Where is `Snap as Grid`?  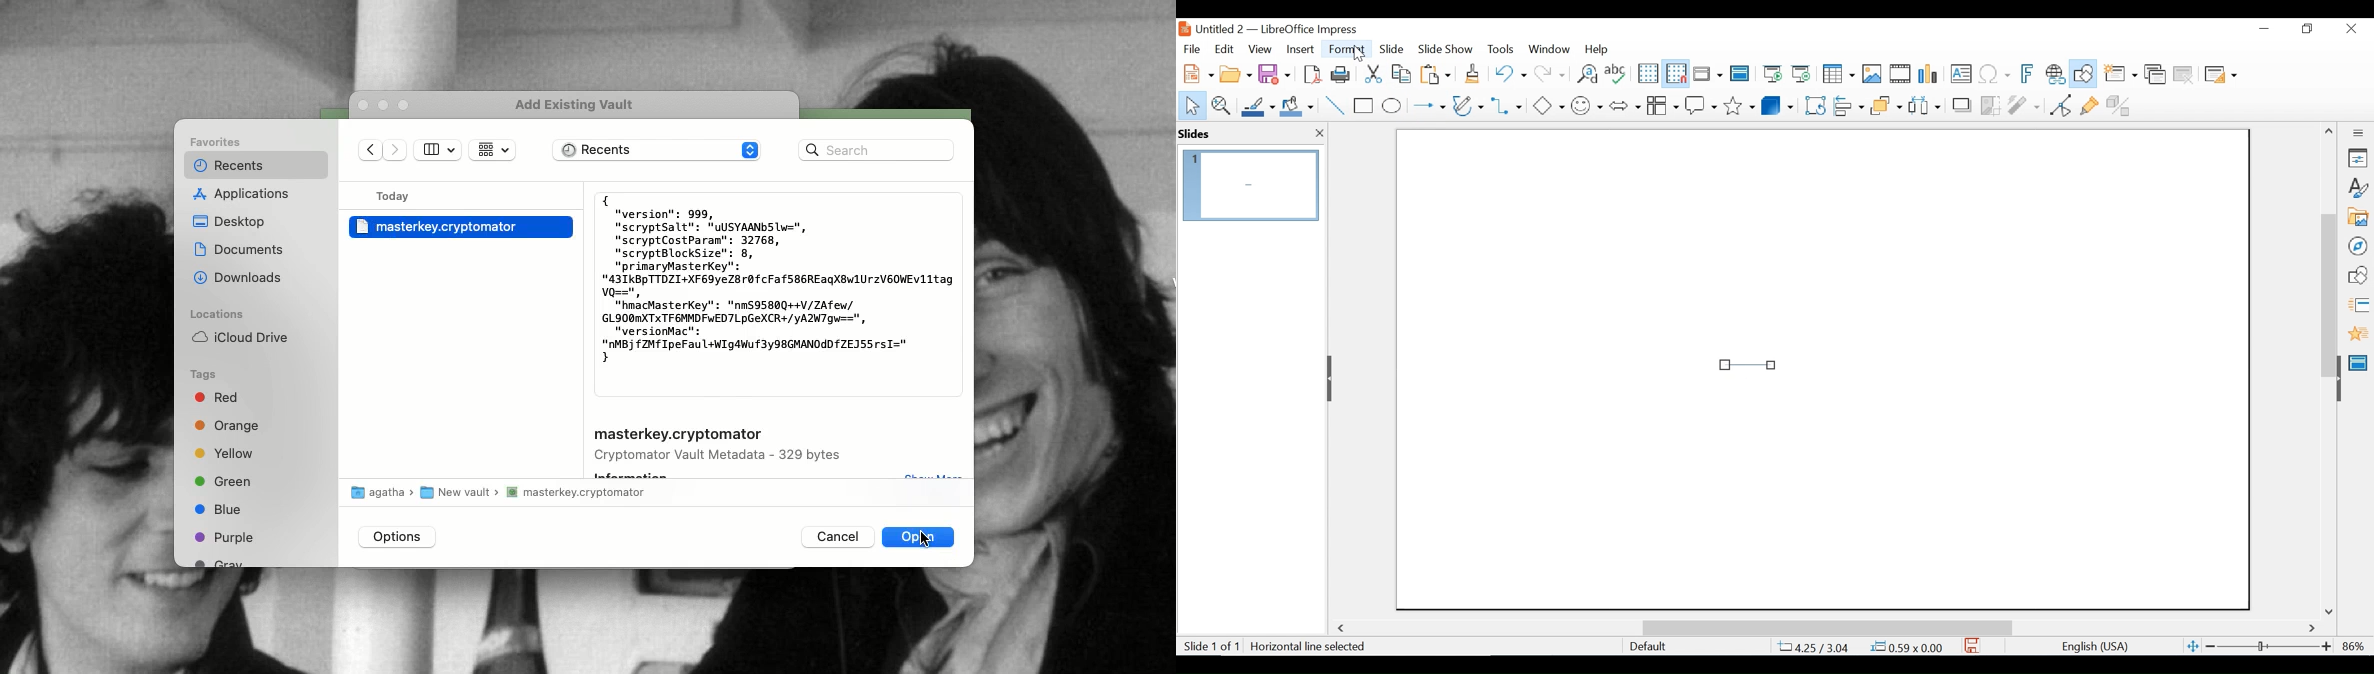 Snap as Grid is located at coordinates (1676, 74).